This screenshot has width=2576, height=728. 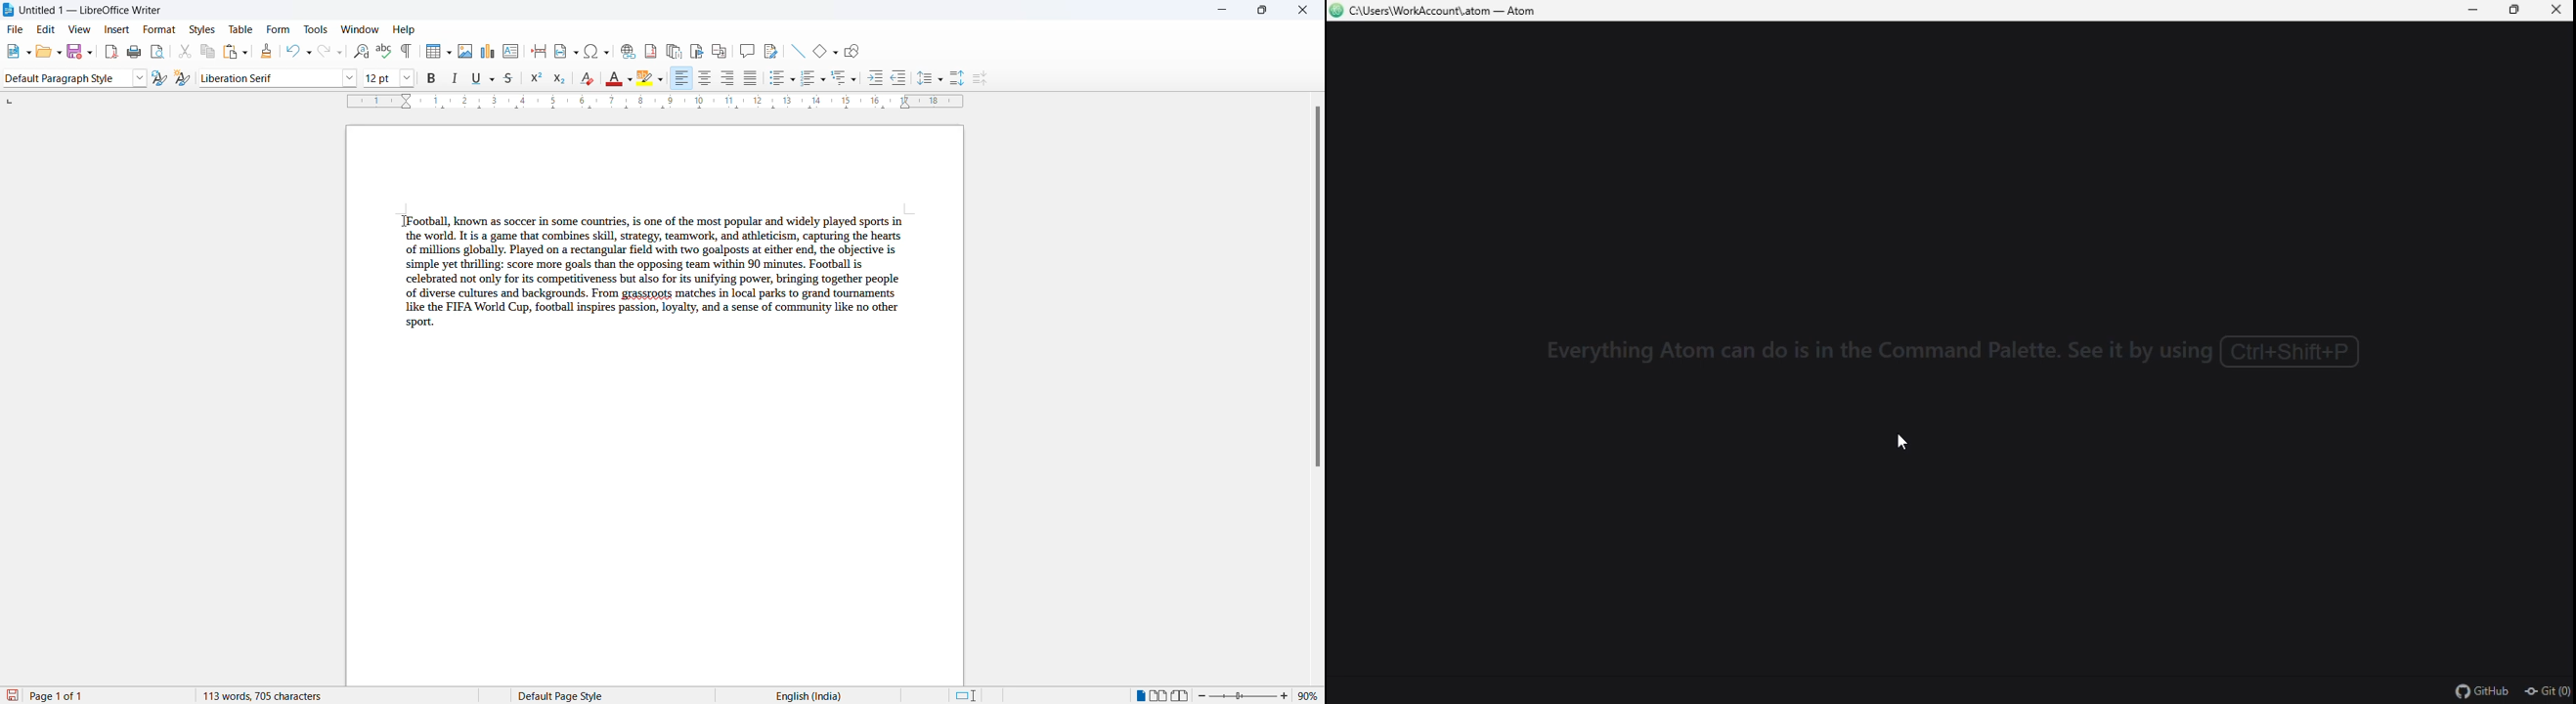 What do you see at coordinates (923, 77) in the screenshot?
I see `line spacing` at bounding box center [923, 77].